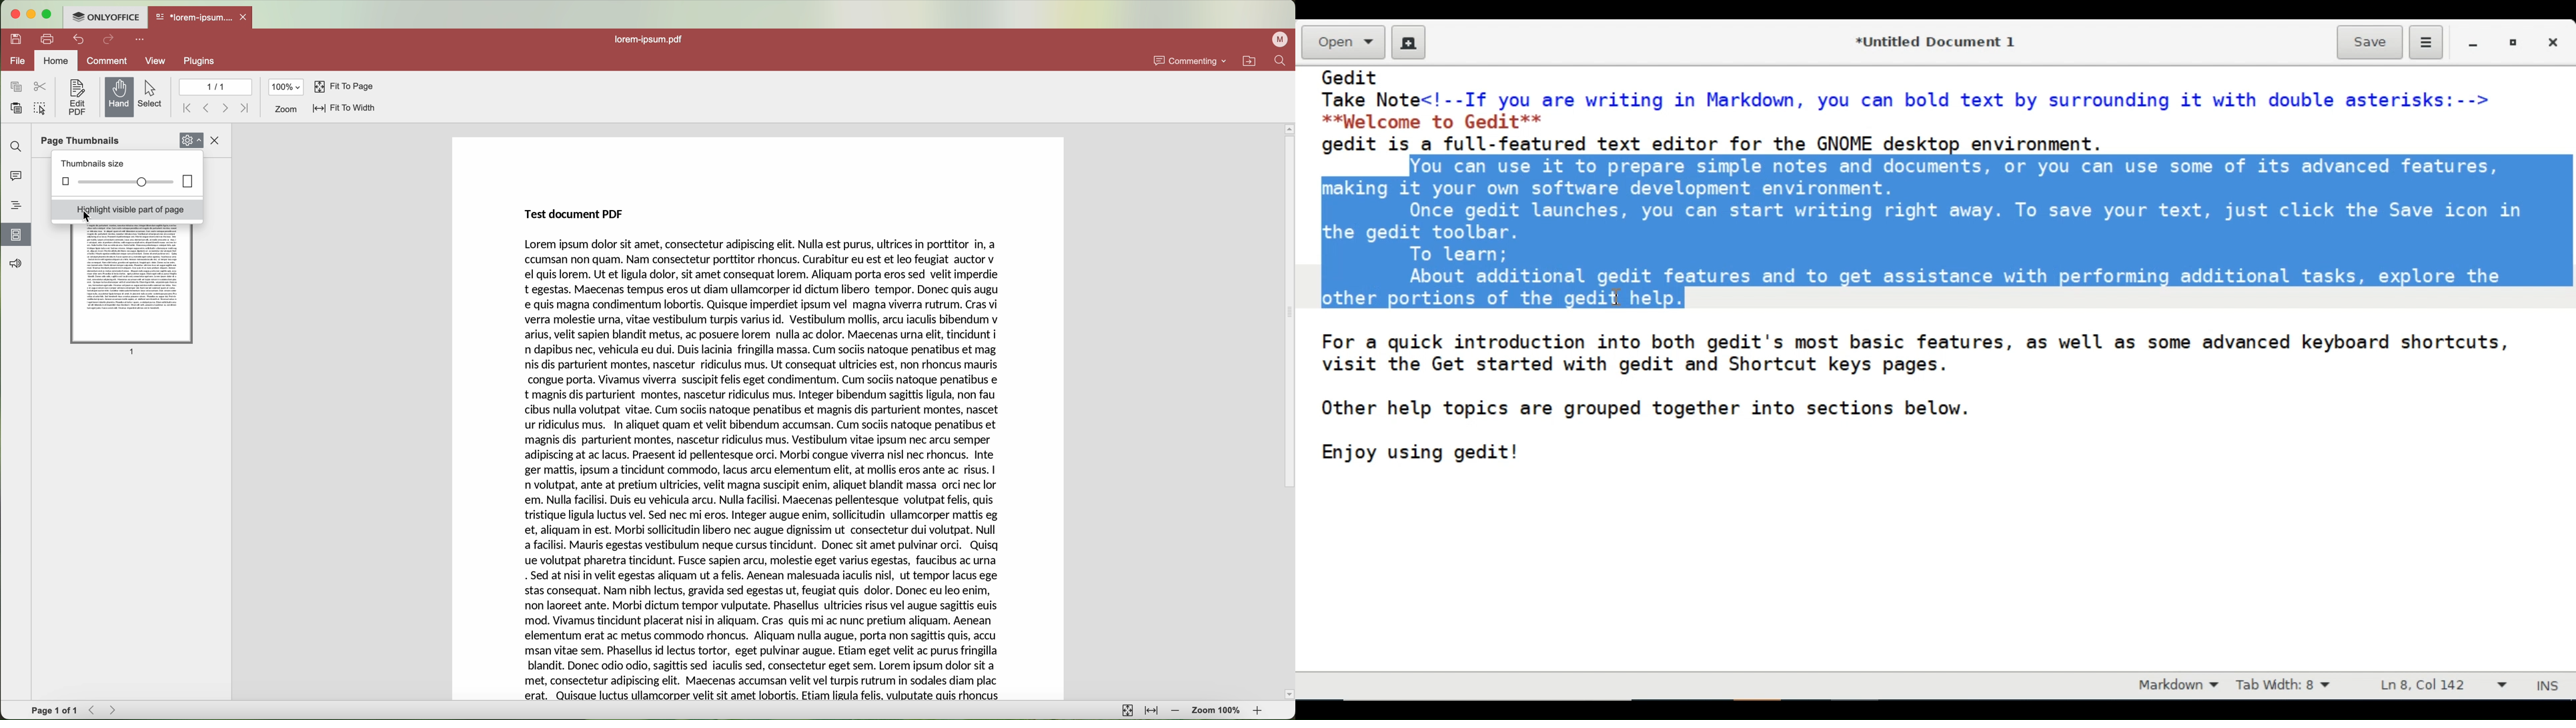 The height and width of the screenshot is (728, 2576). Describe the element at coordinates (92, 163) in the screenshot. I see `Thumbnails size` at that location.